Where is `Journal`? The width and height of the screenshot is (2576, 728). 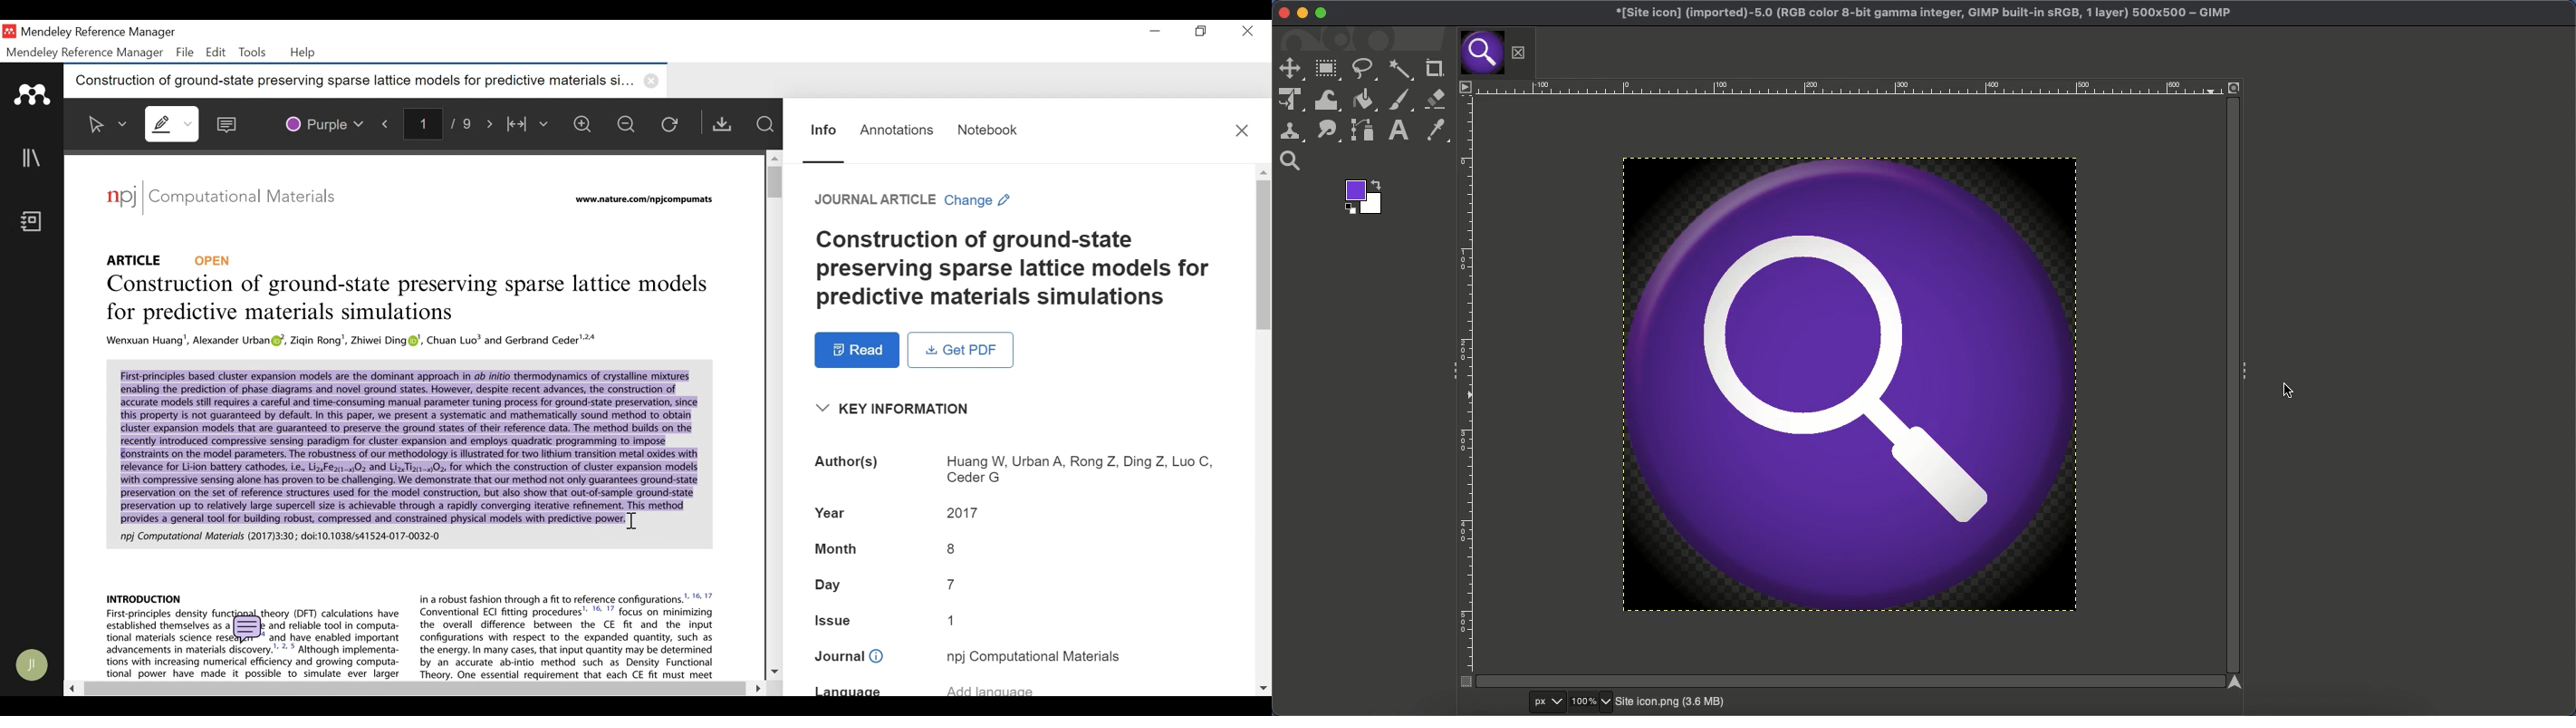
Journal is located at coordinates (1034, 656).